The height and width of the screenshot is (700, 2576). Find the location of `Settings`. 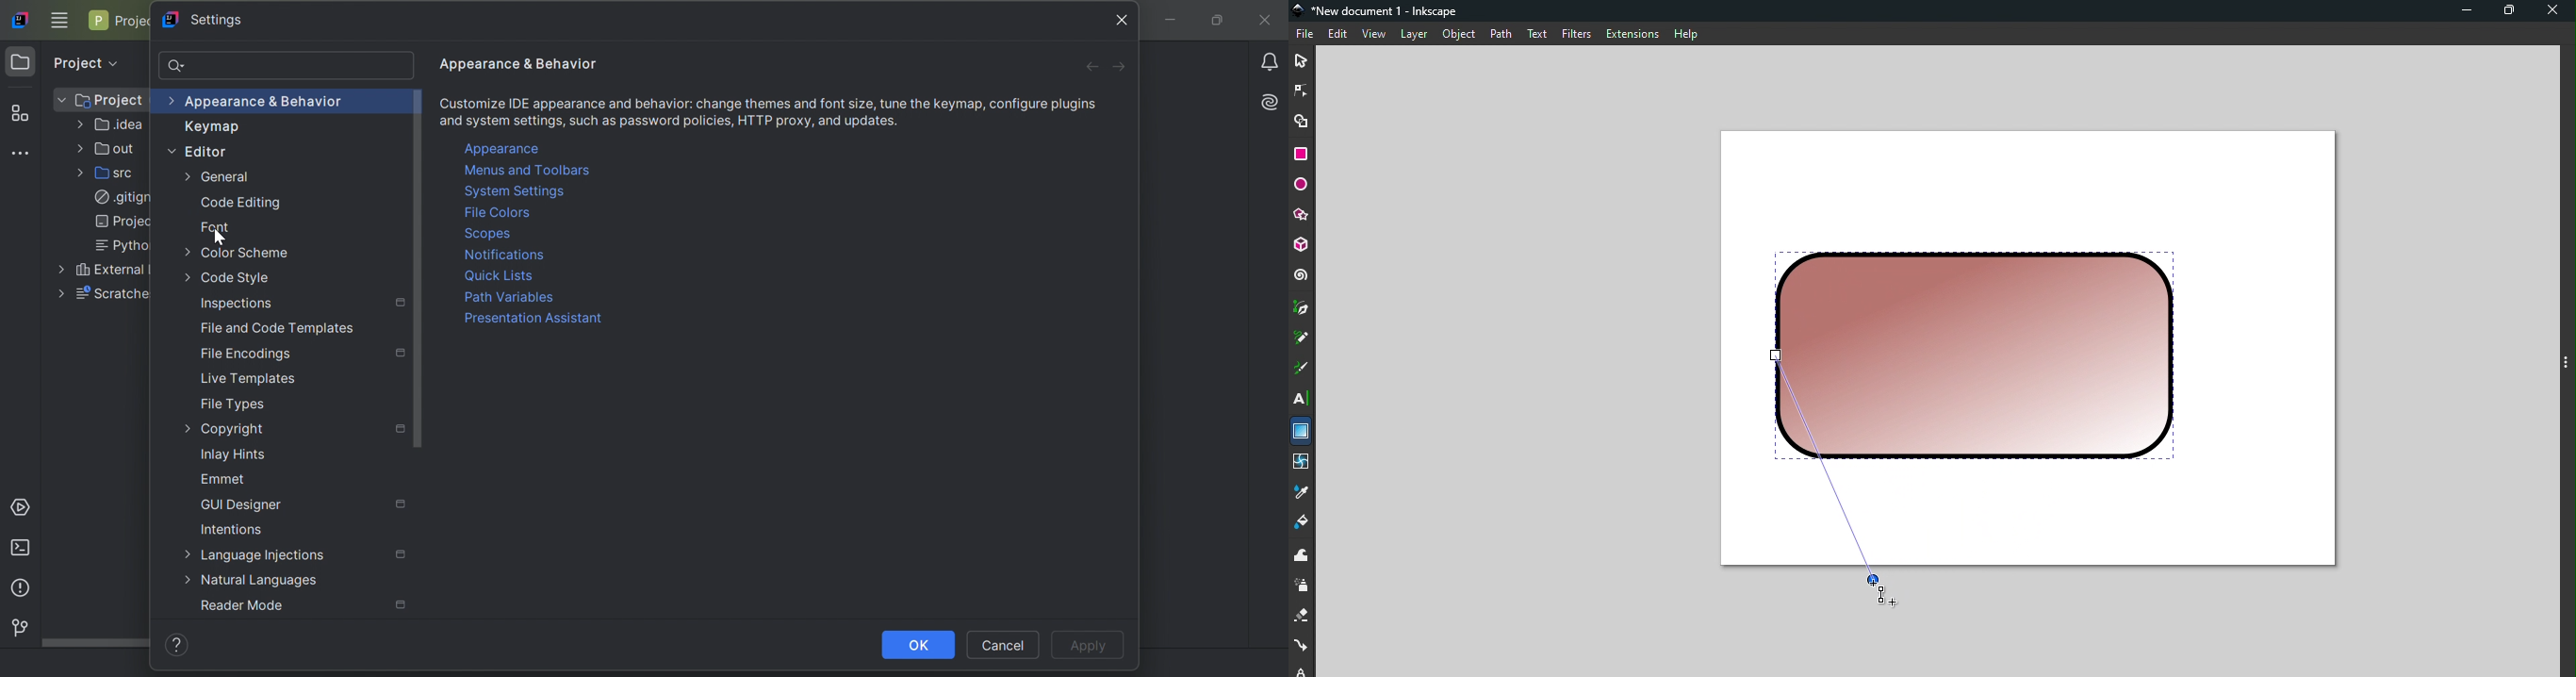

Settings is located at coordinates (212, 20).